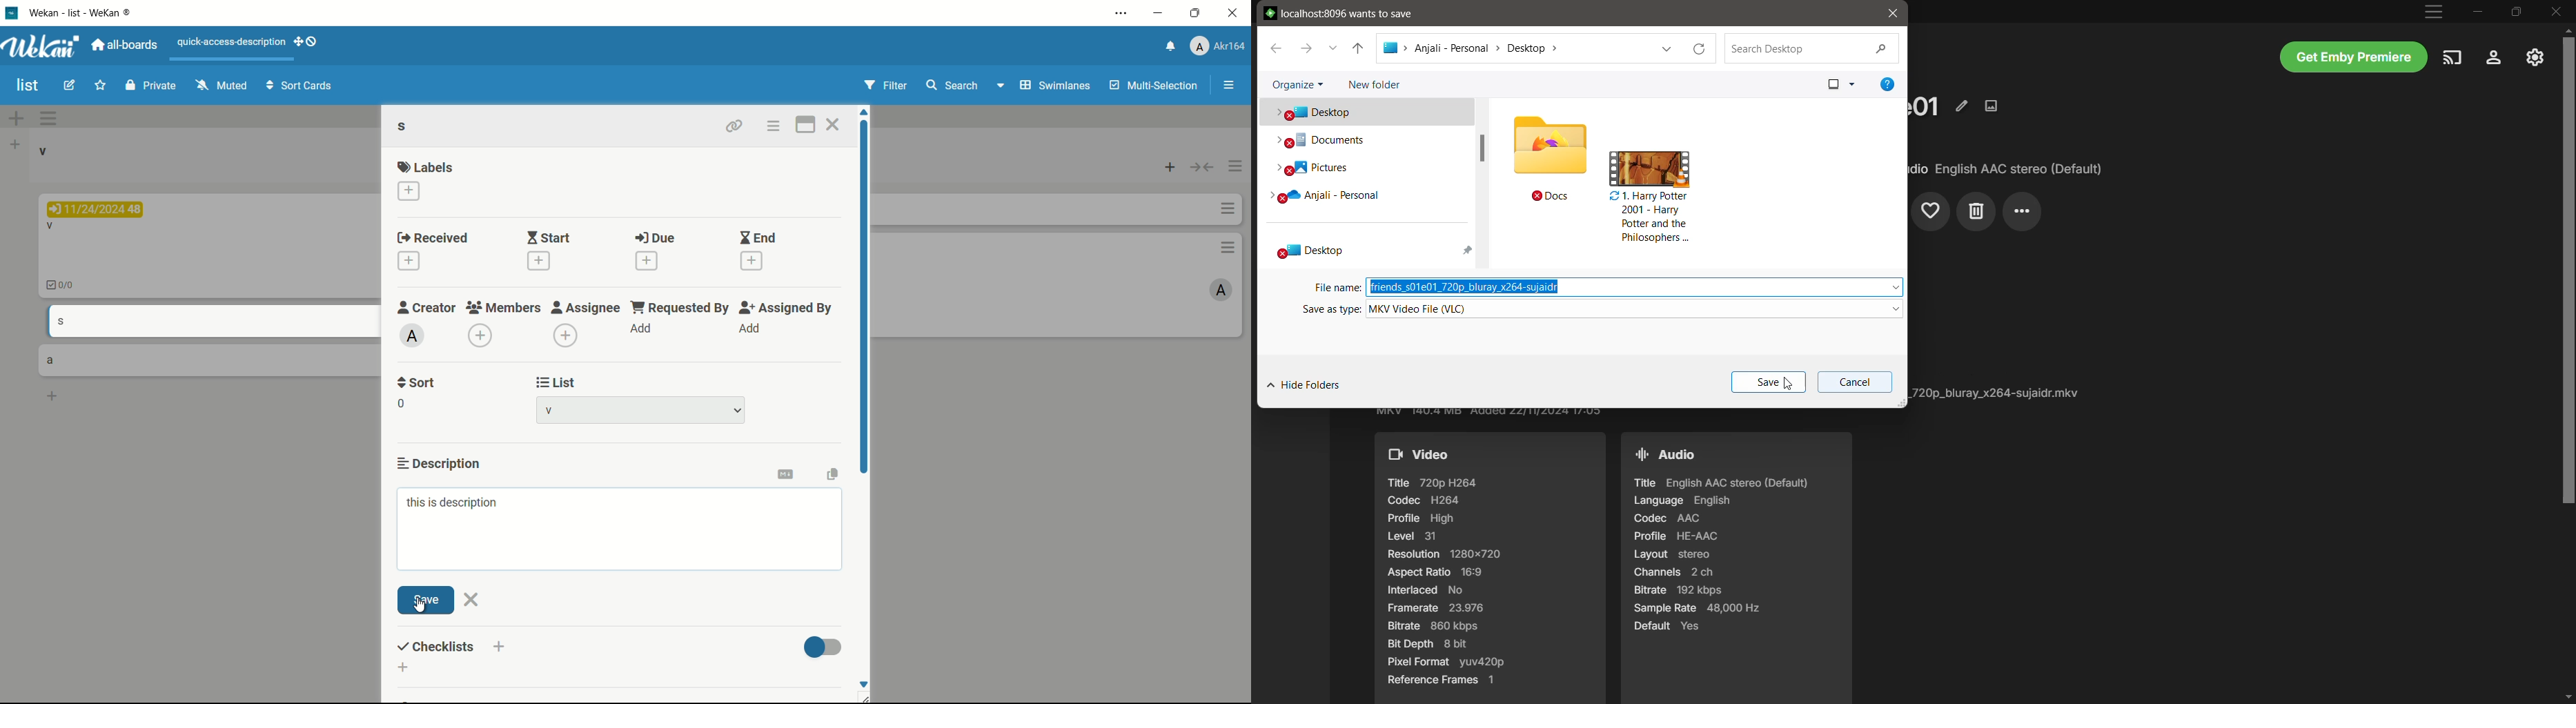 The height and width of the screenshot is (728, 2576). Describe the element at coordinates (2516, 11) in the screenshot. I see `Restore Down` at that location.